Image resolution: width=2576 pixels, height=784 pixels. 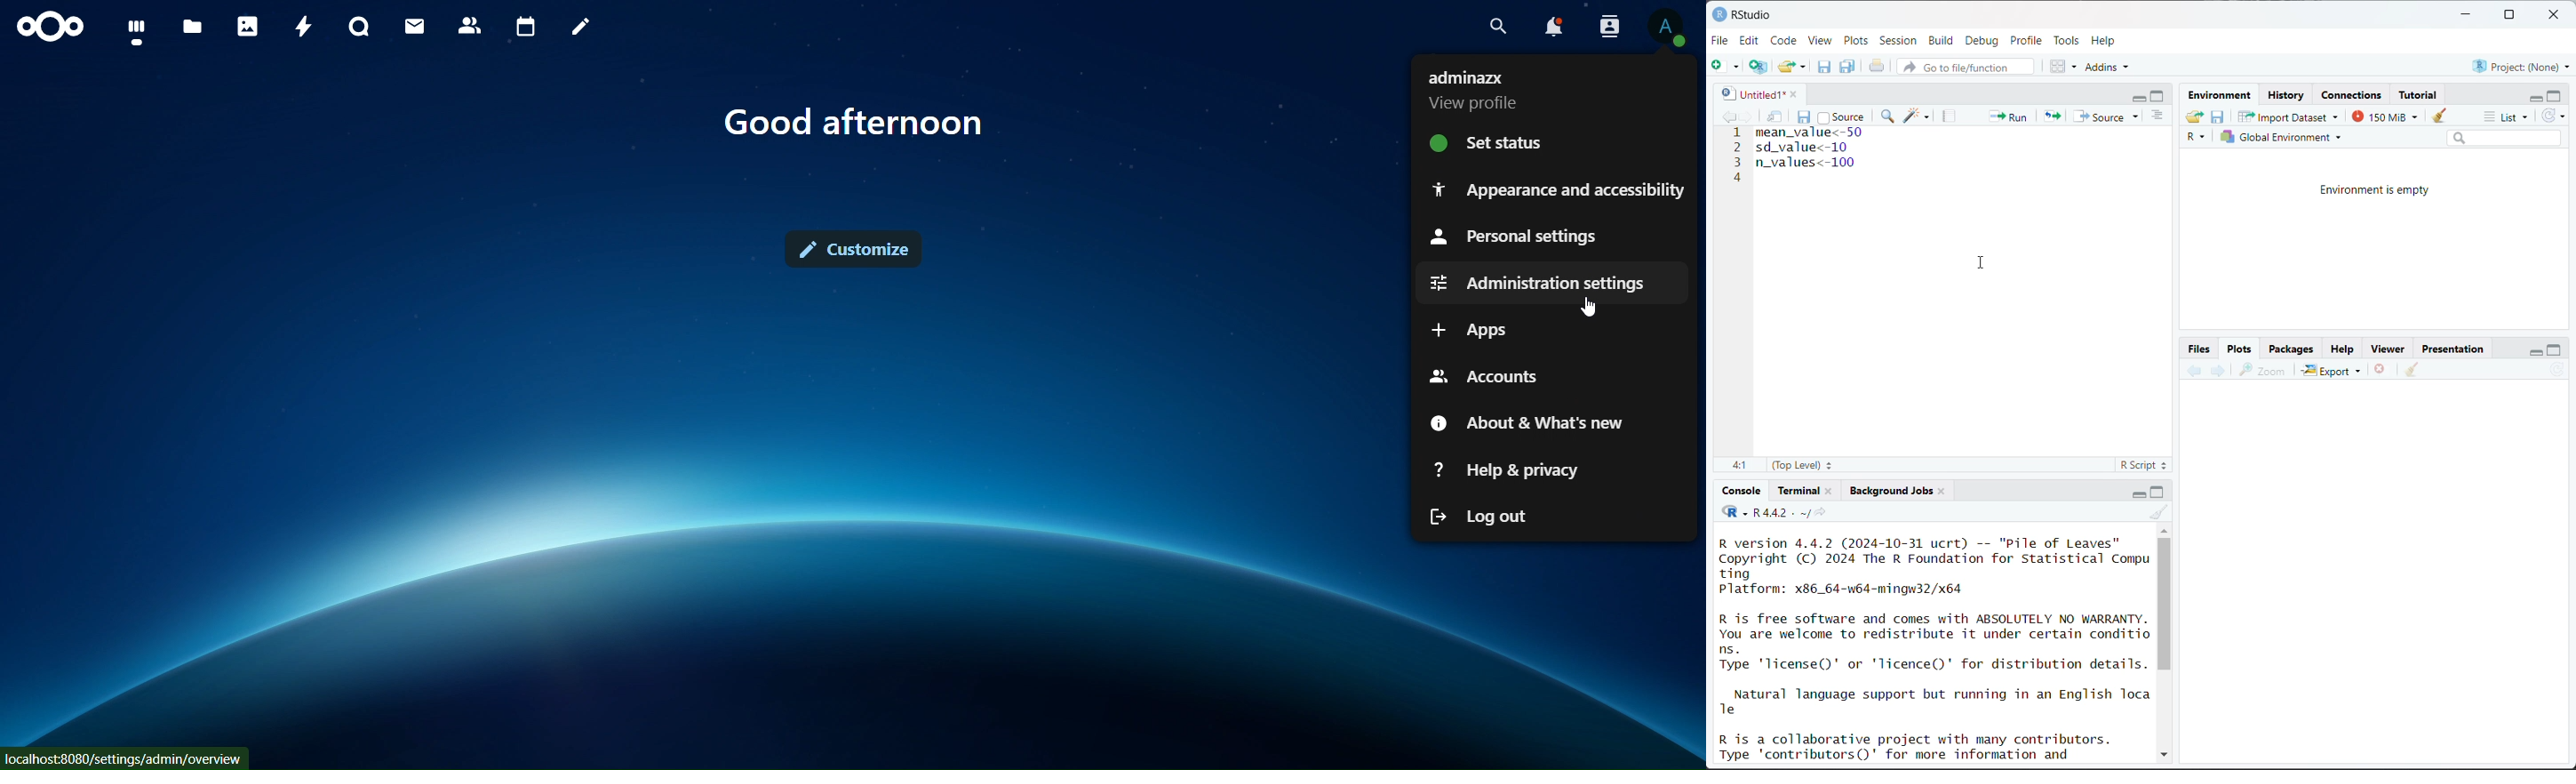 I want to click on R 4.4.2 . ~/, so click(x=1781, y=512).